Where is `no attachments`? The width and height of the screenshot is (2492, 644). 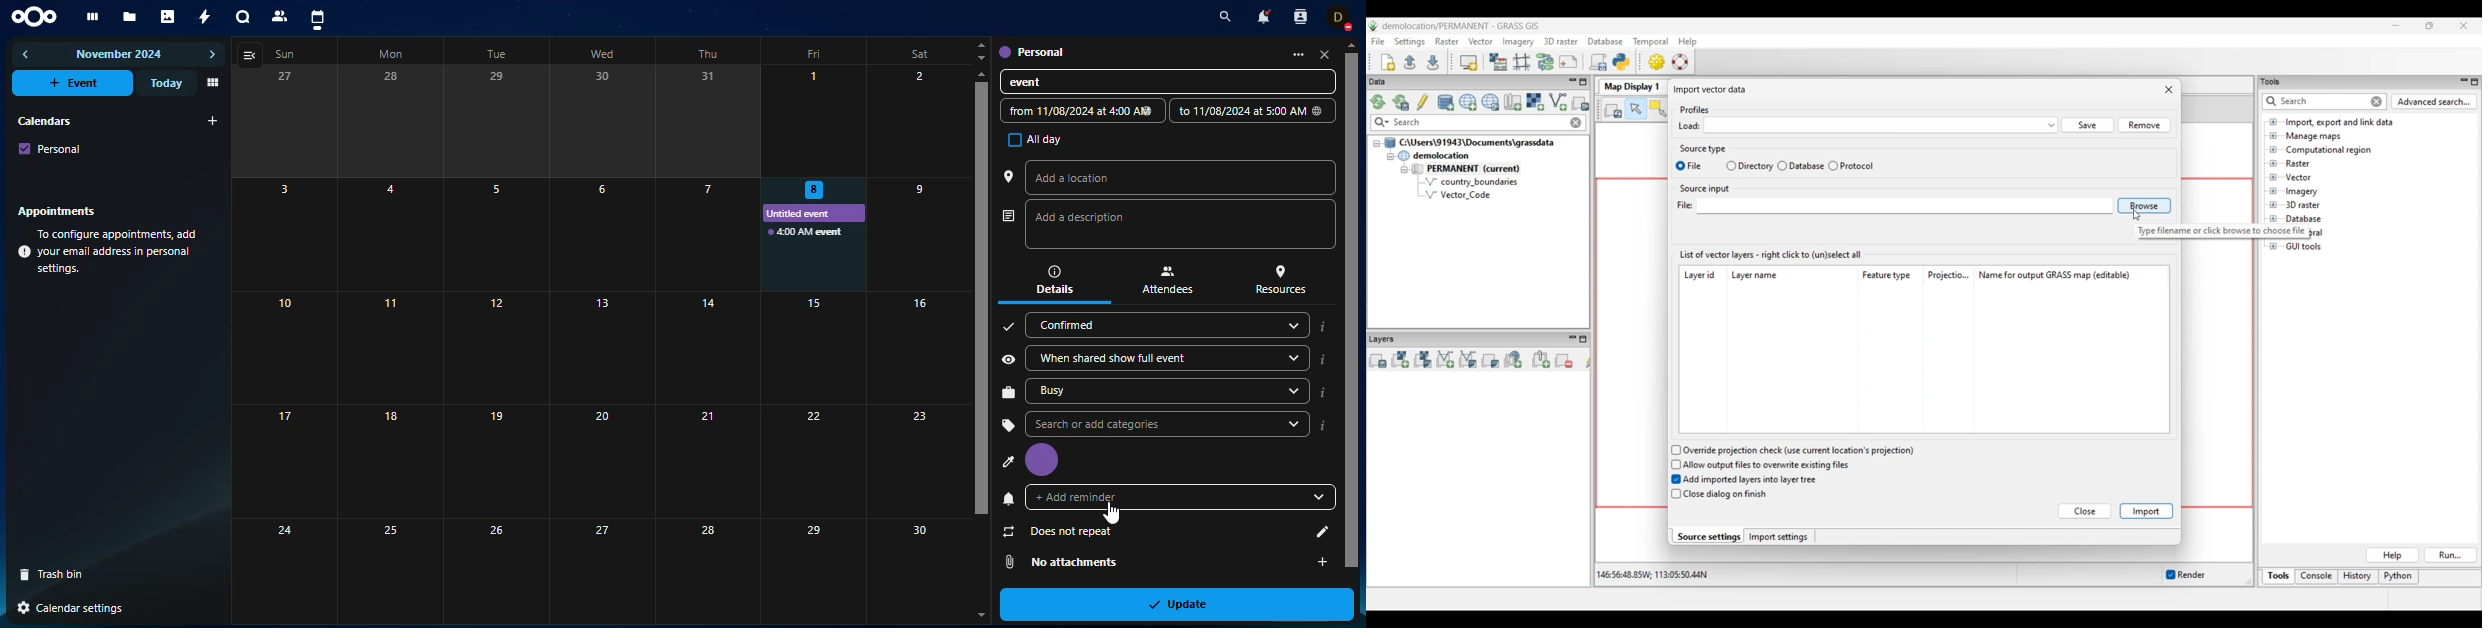 no attachments is located at coordinates (1091, 562).